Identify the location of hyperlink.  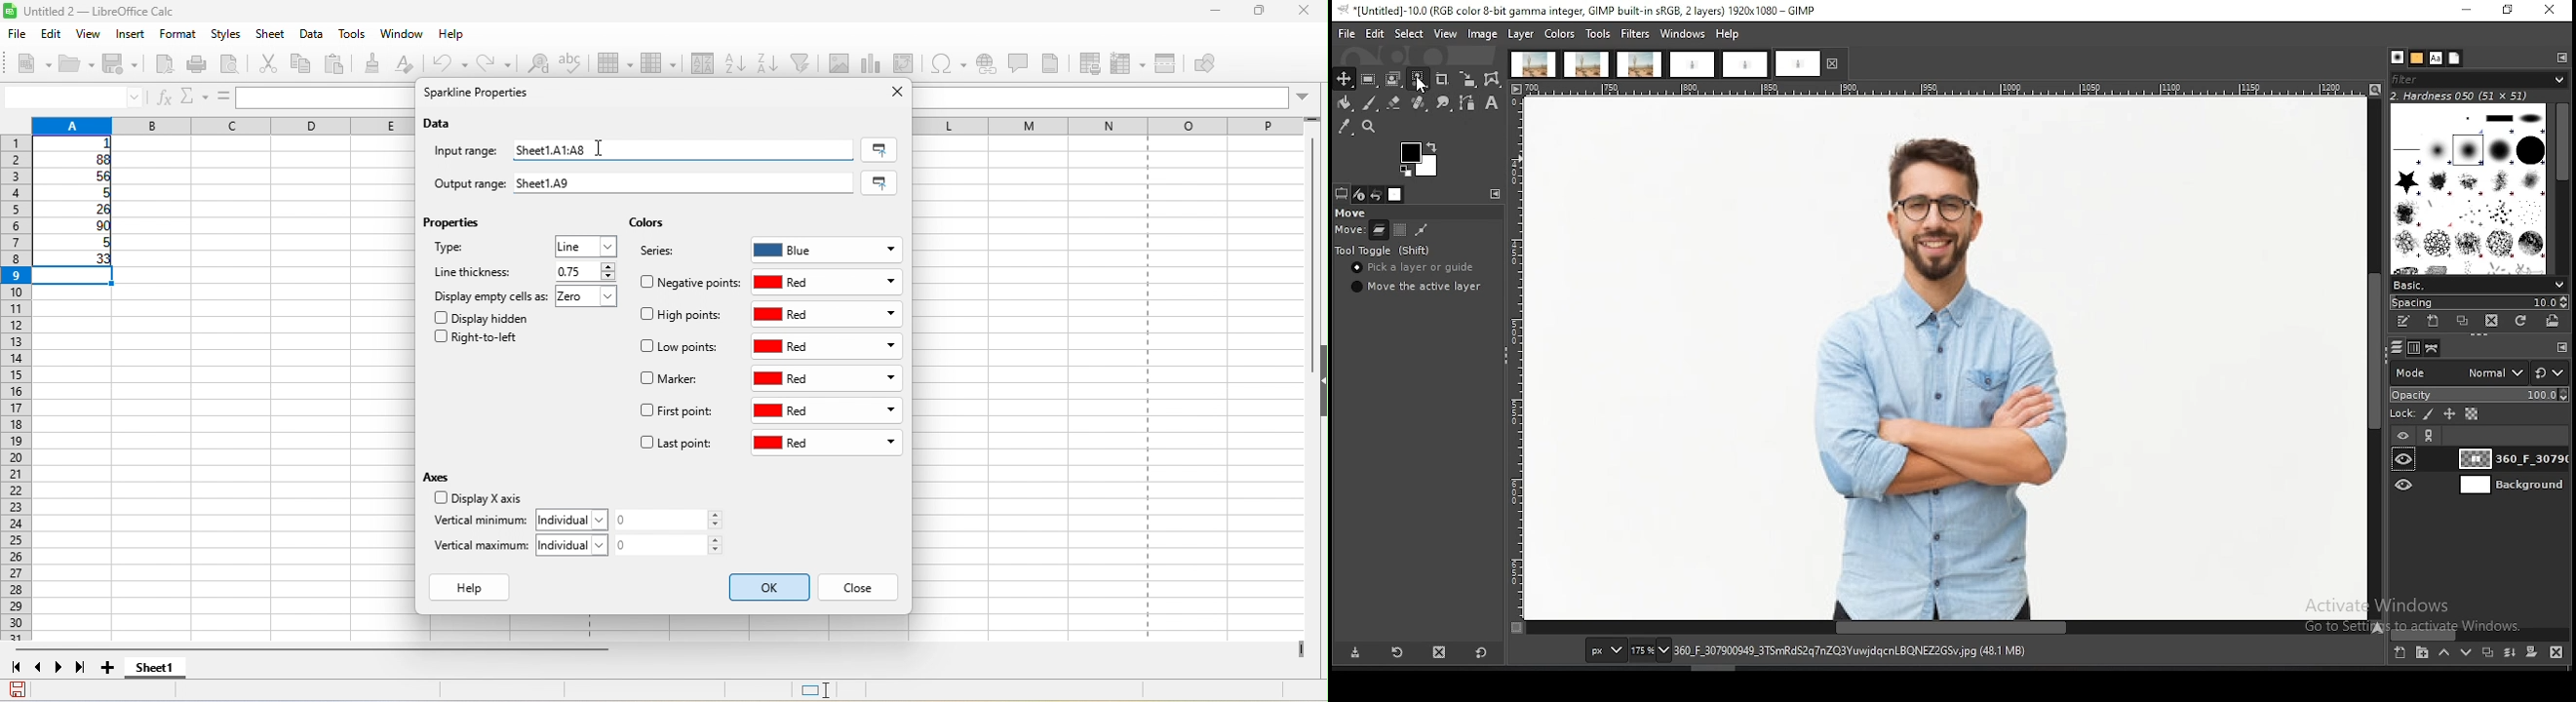
(990, 66).